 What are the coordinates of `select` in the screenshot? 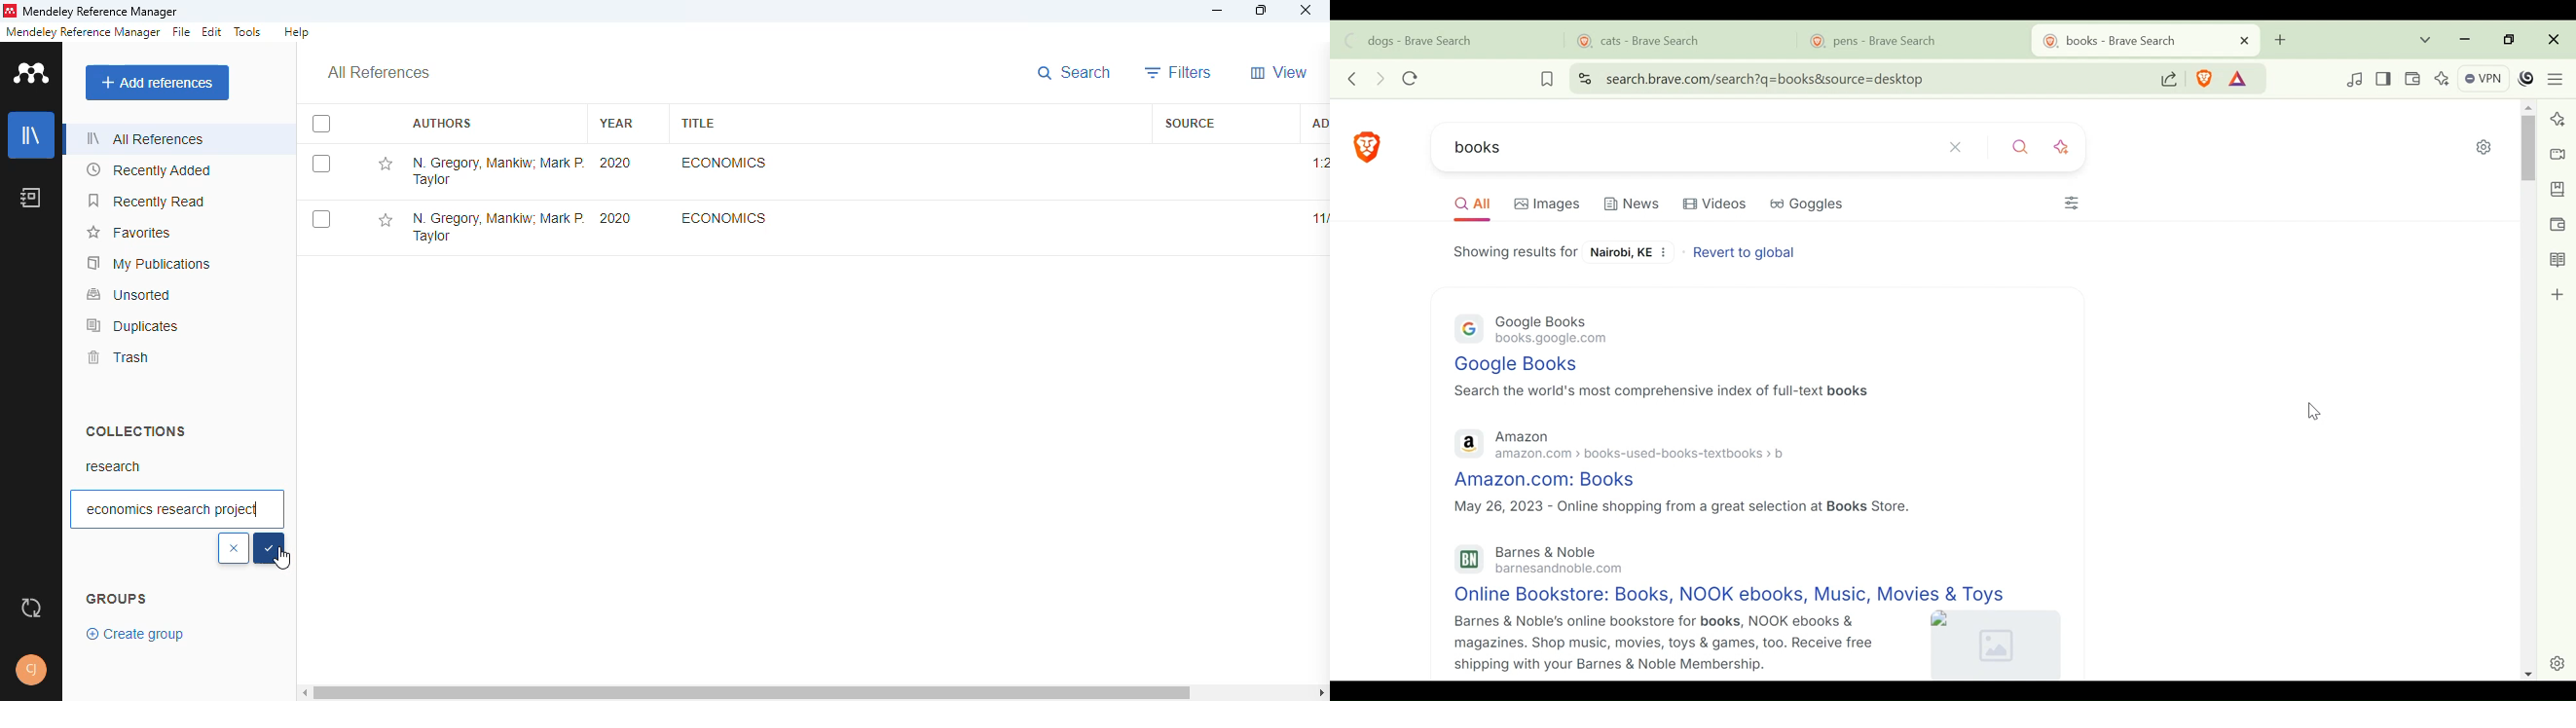 It's located at (321, 125).